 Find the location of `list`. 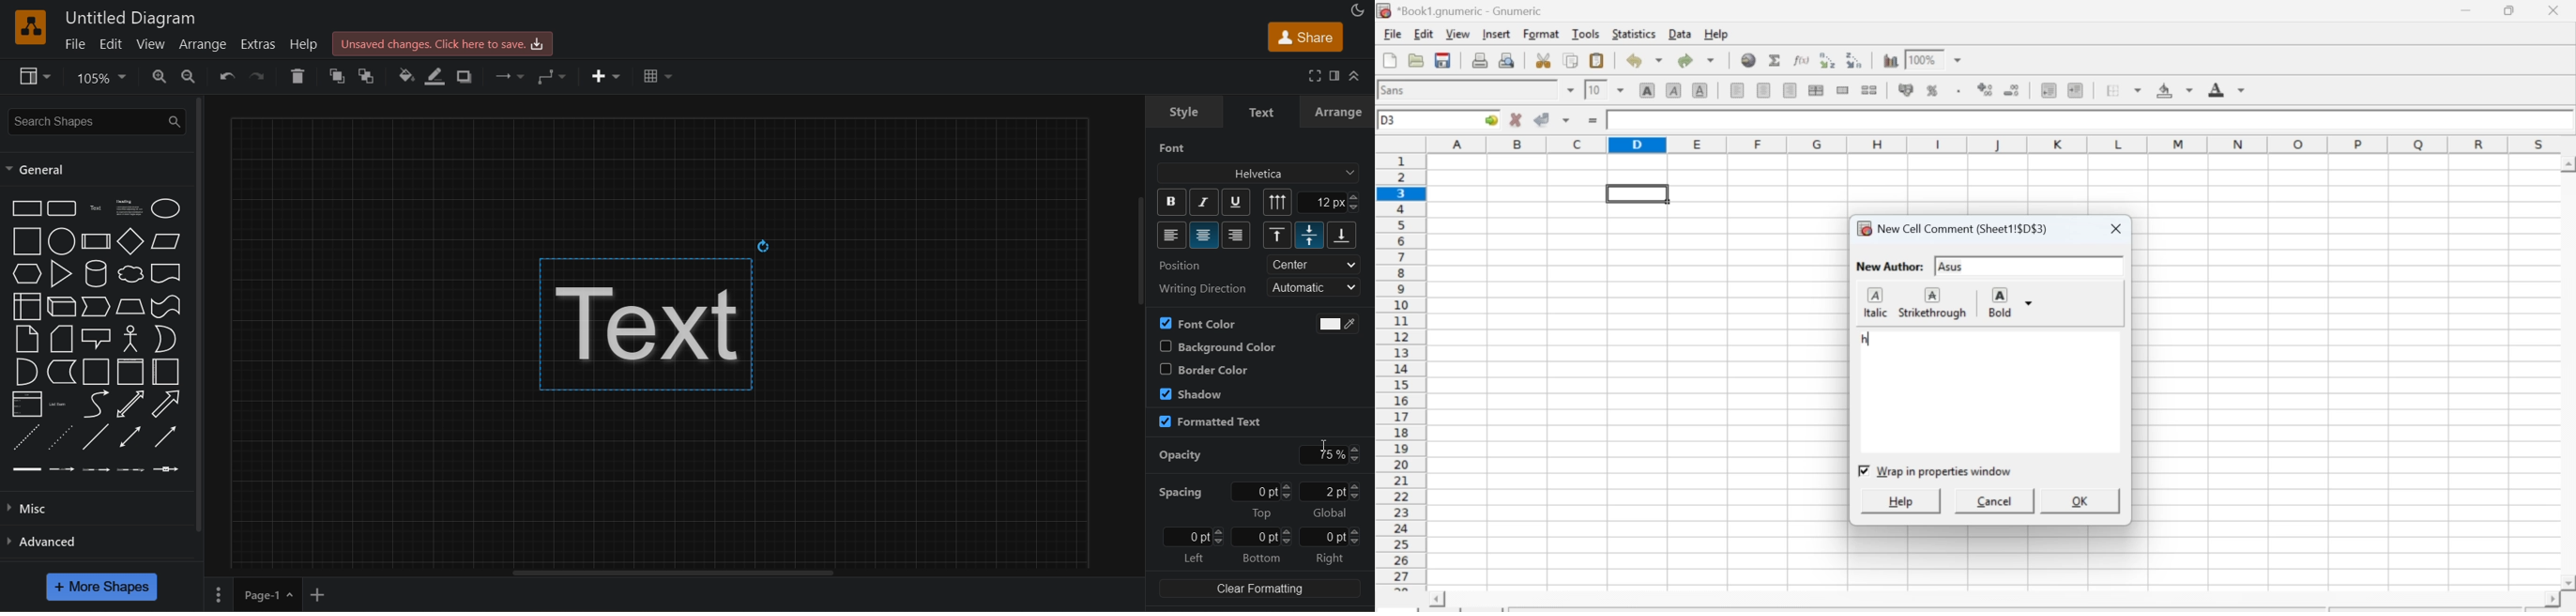

list is located at coordinates (27, 403).